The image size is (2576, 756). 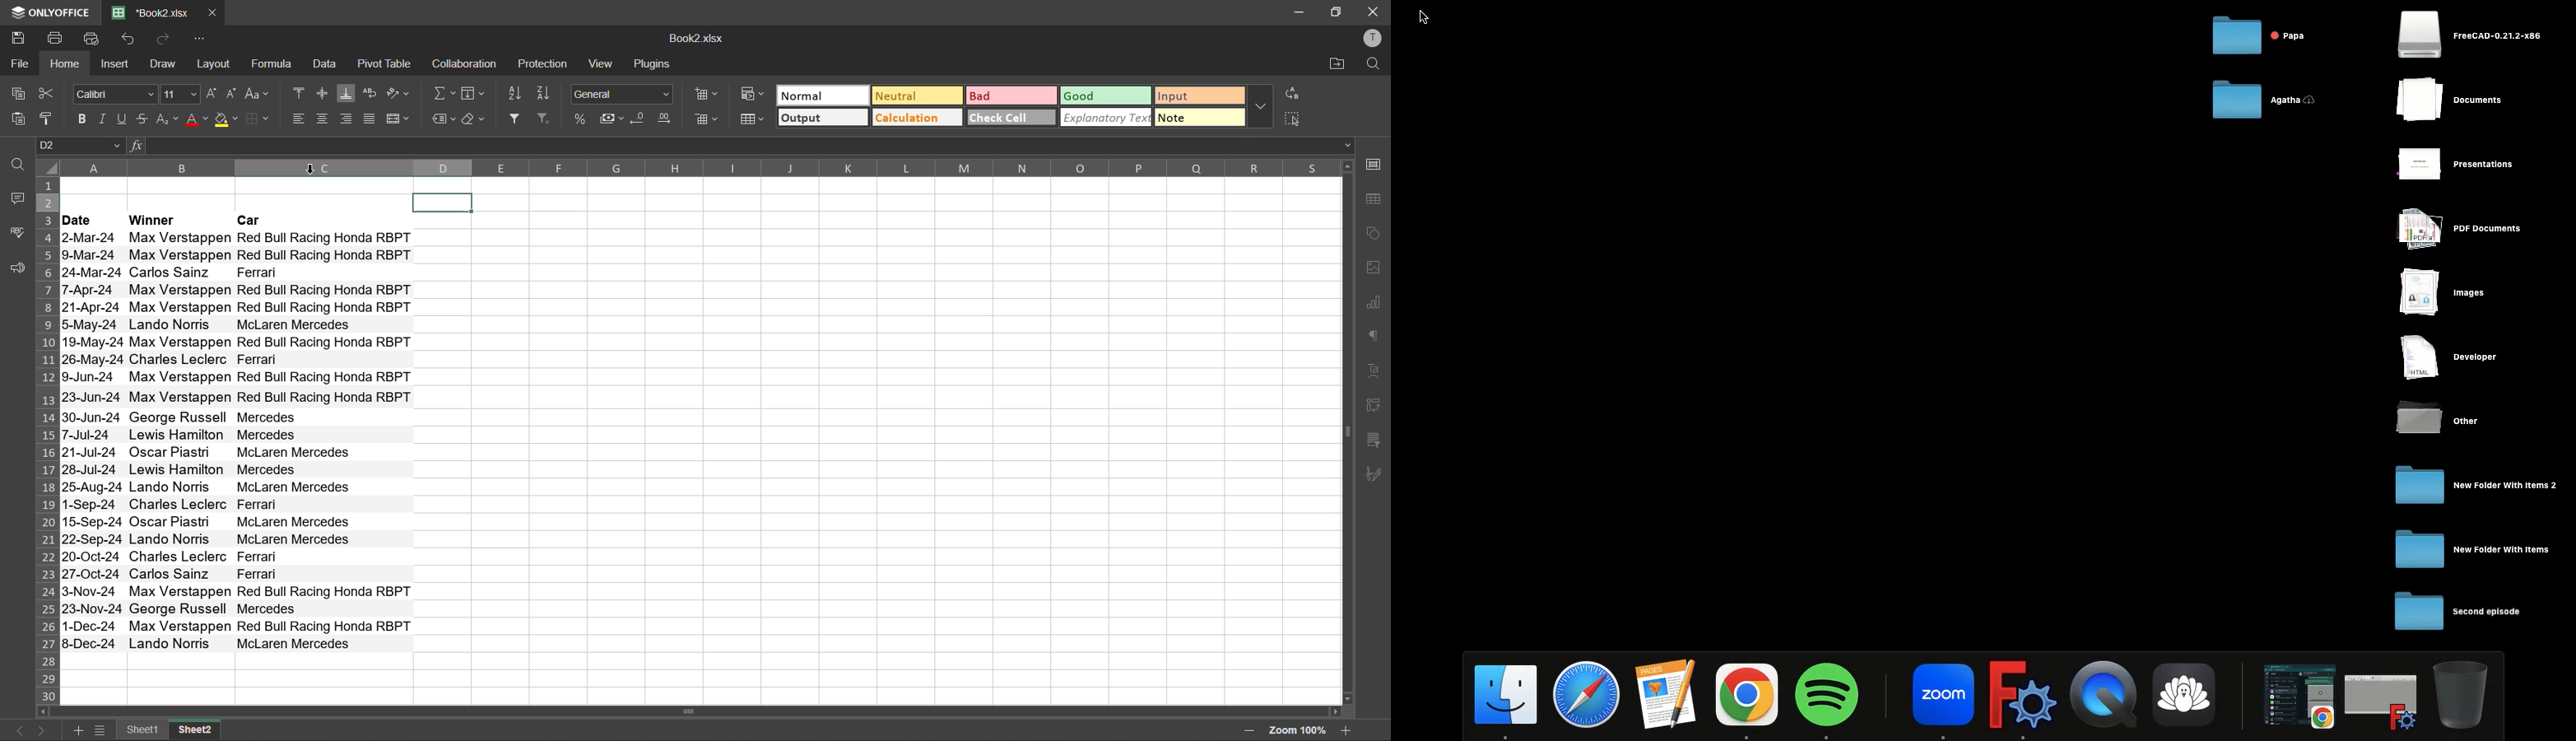 I want to click on images, so click(x=1374, y=270).